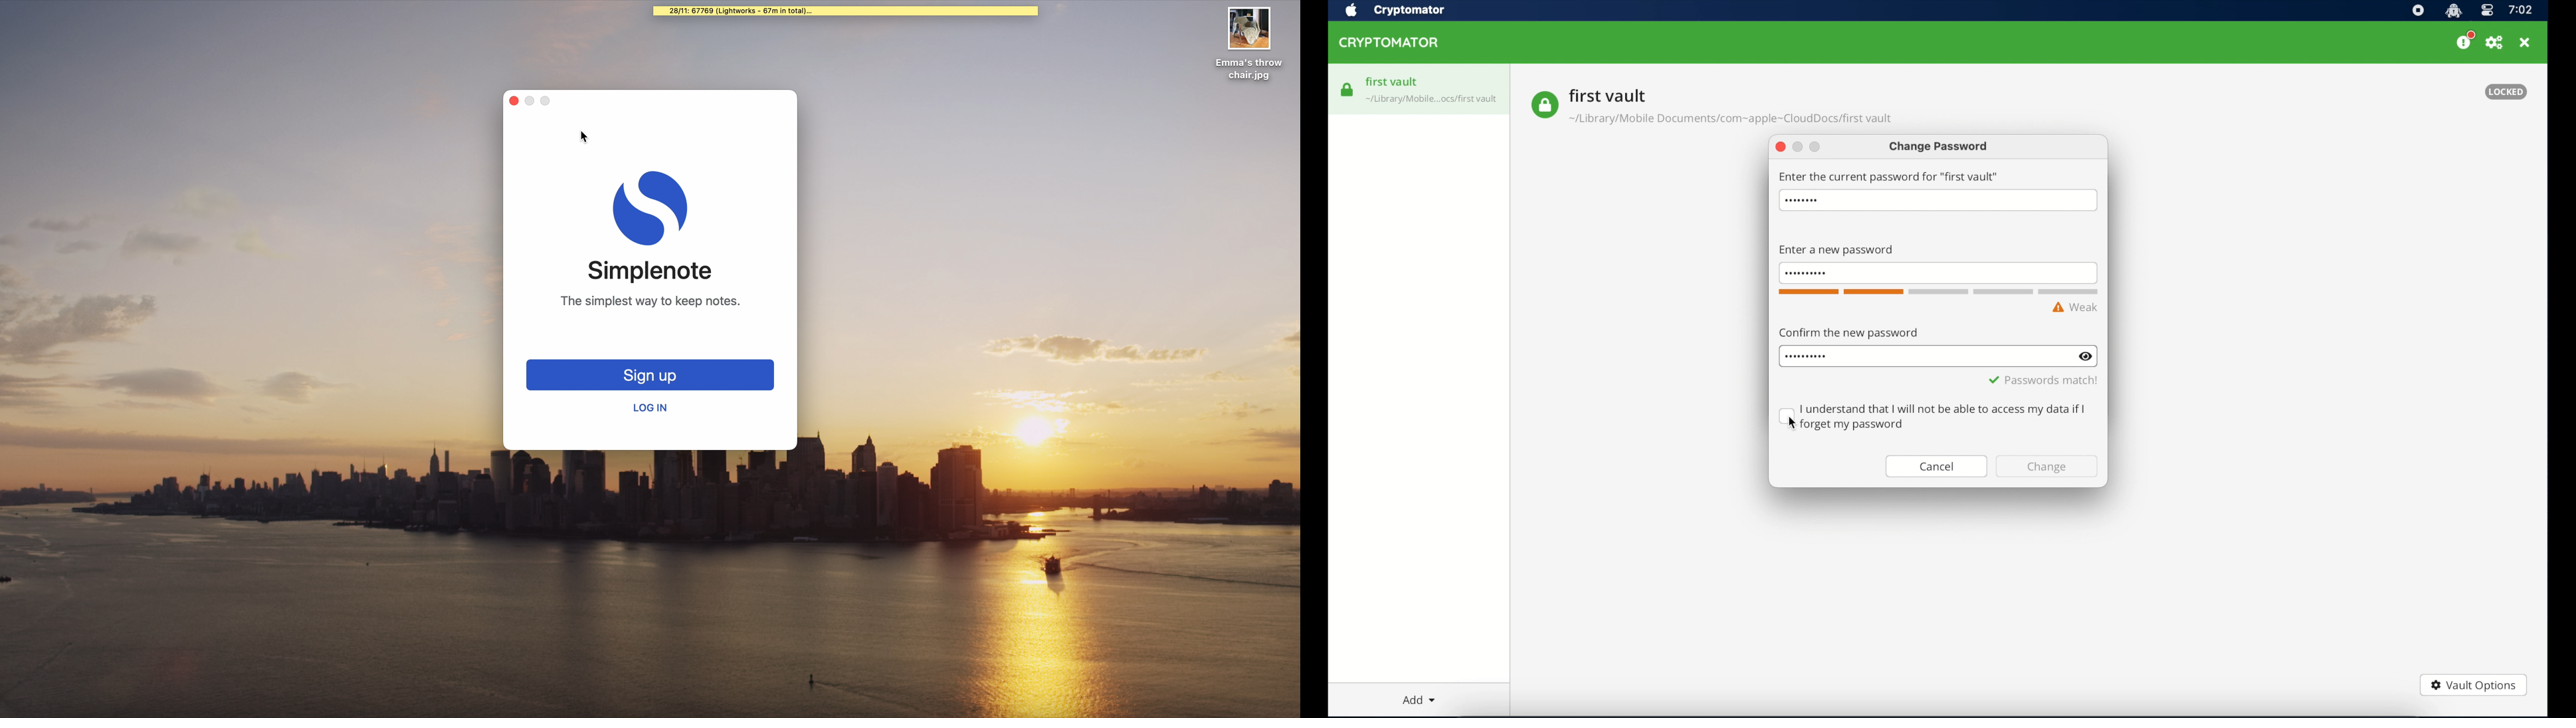 The height and width of the screenshot is (728, 2576). Describe the element at coordinates (1803, 274) in the screenshot. I see `invisible password` at that location.